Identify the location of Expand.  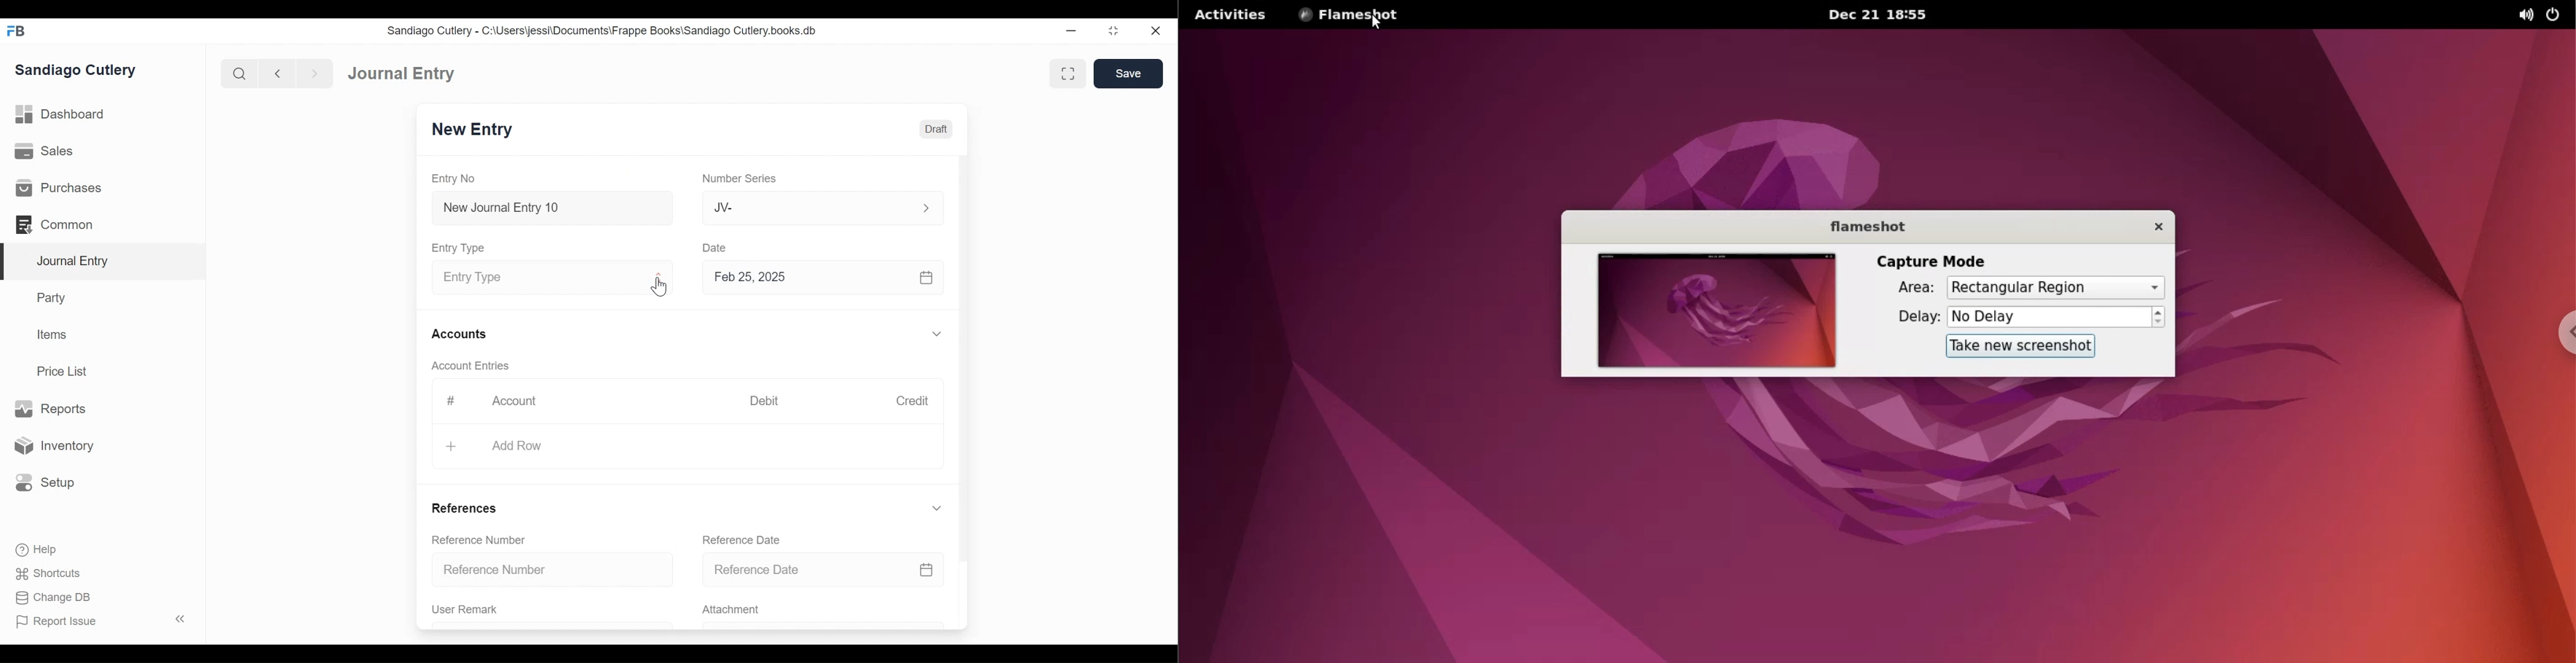
(926, 207).